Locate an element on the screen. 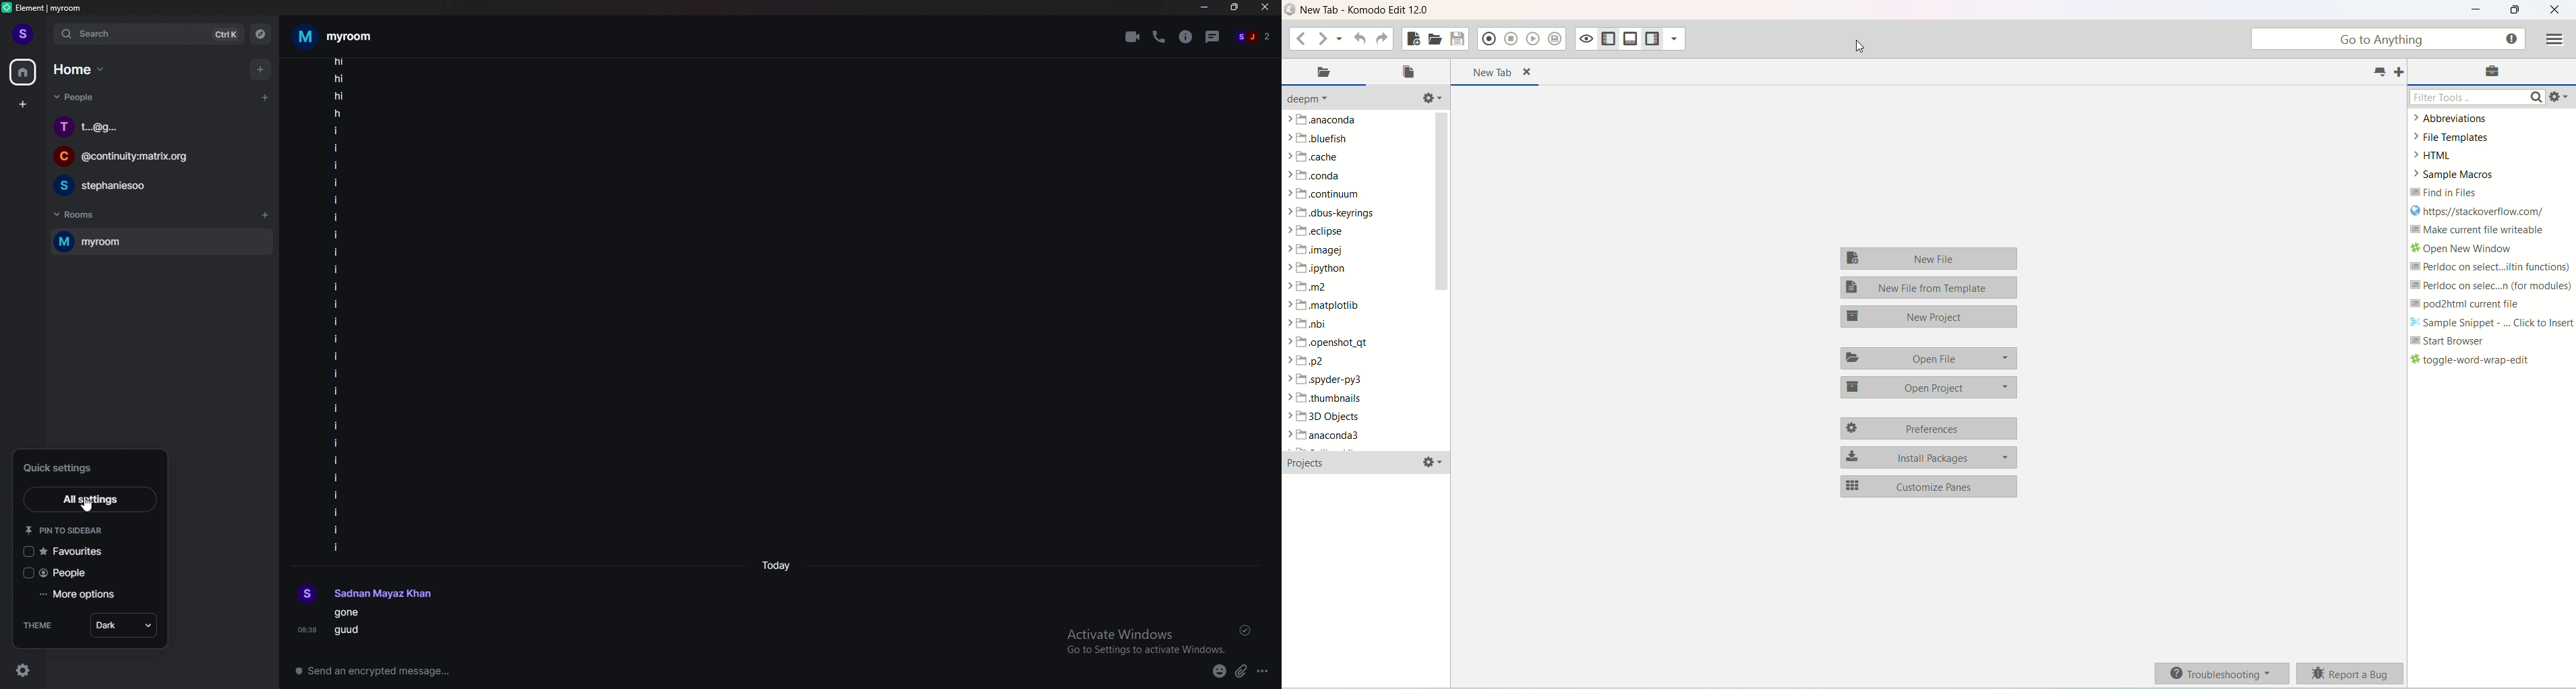 This screenshot has width=2576, height=700. troubleshooting is located at coordinates (2218, 674).